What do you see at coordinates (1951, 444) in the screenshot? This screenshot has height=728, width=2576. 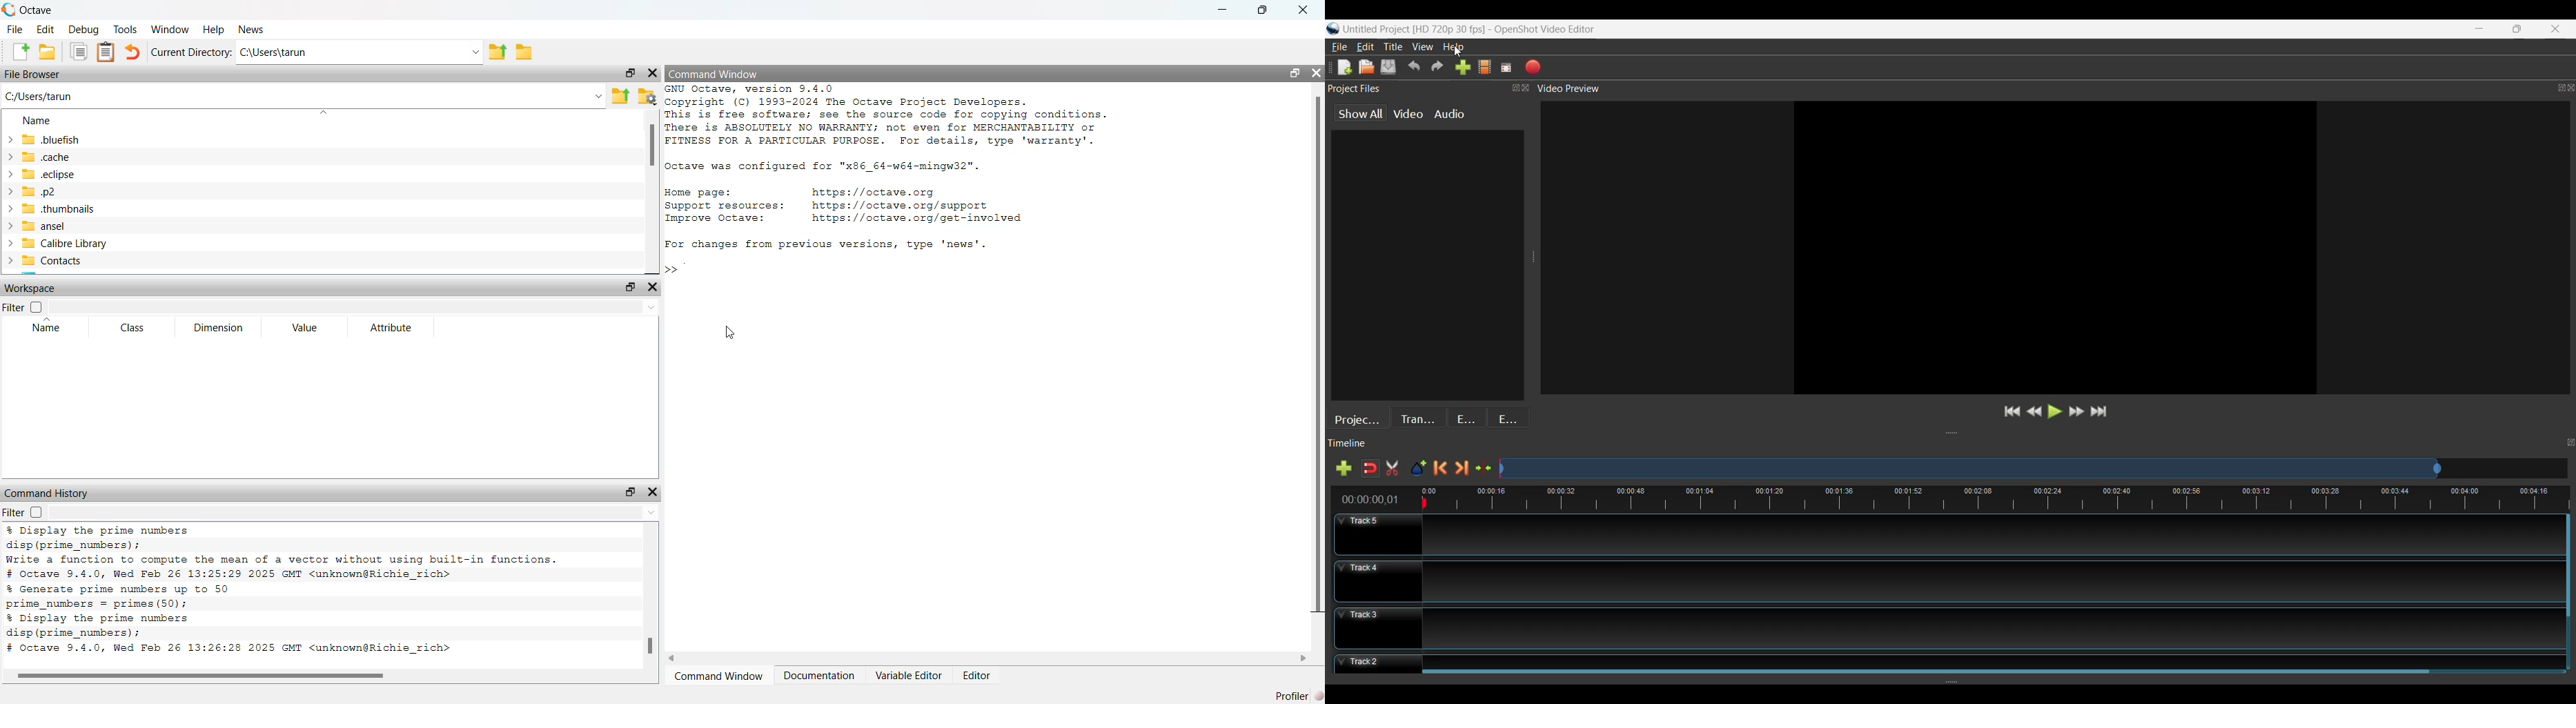 I see `Timeline Panel` at bounding box center [1951, 444].